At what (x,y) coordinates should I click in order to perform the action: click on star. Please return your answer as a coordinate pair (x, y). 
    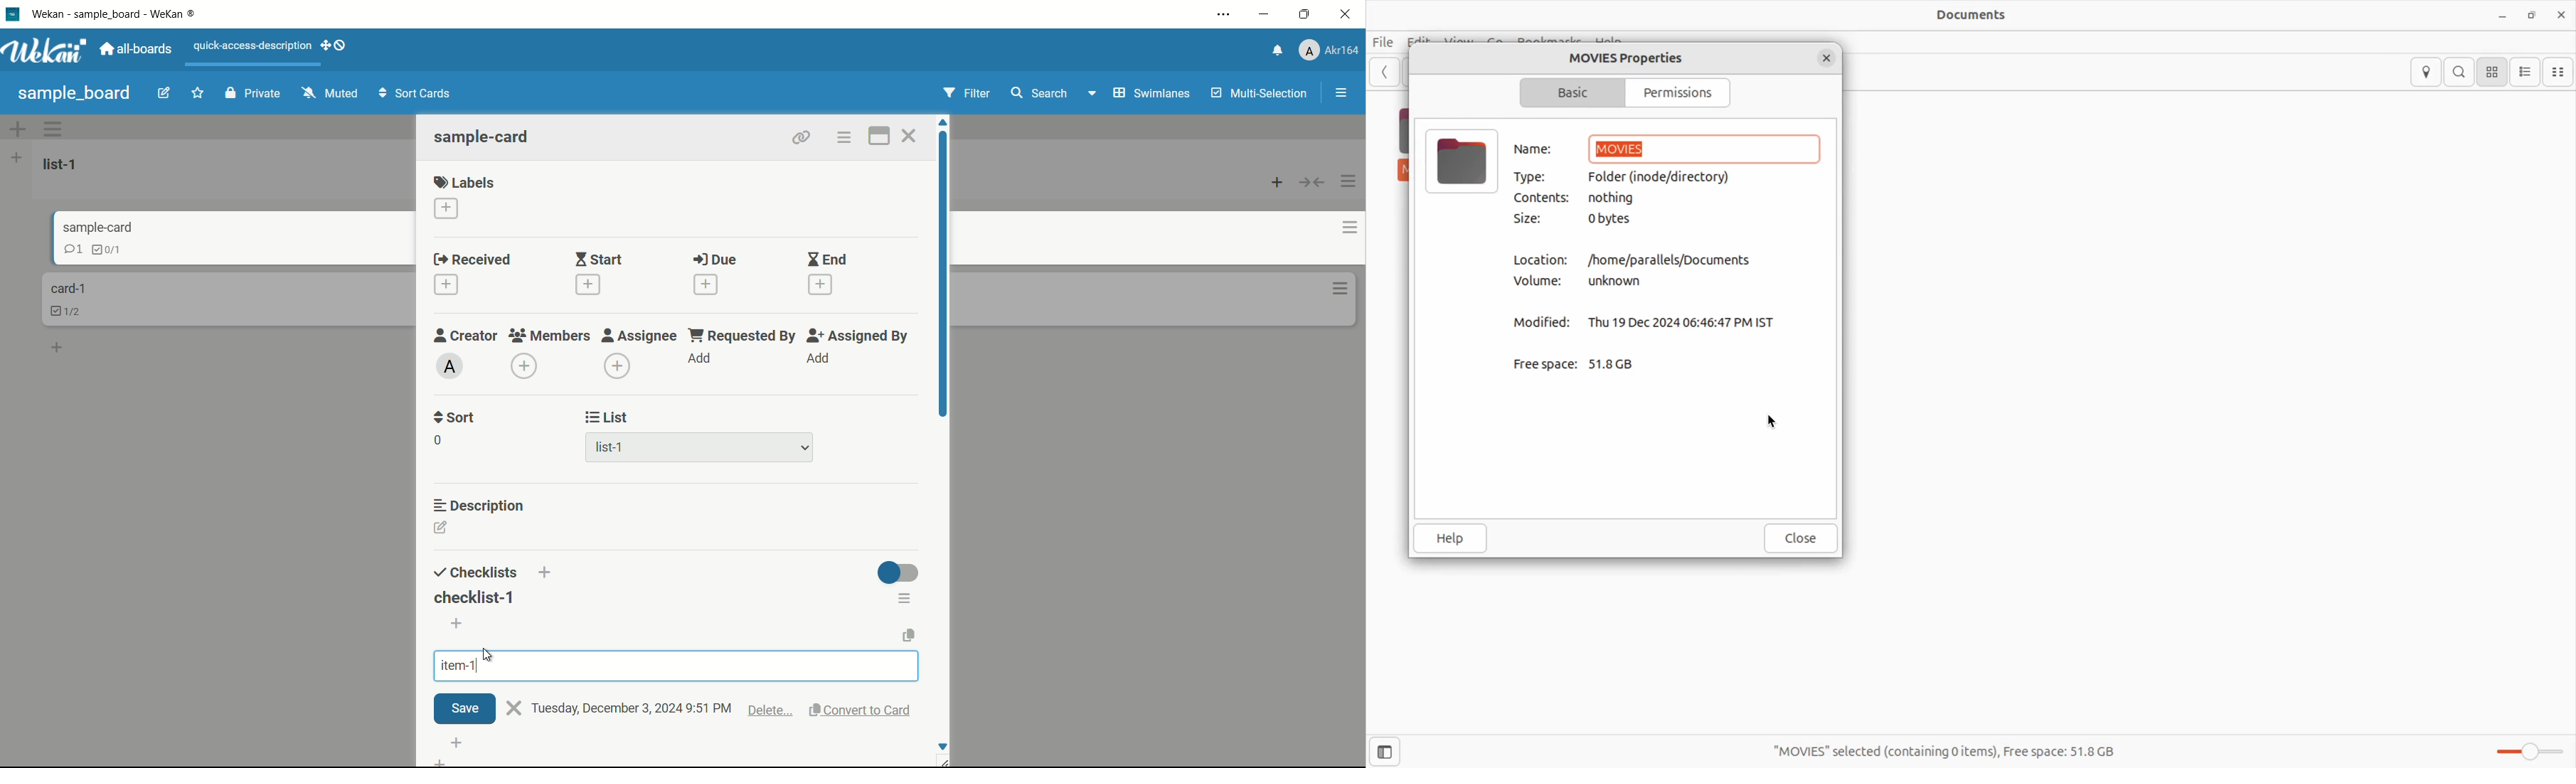
    Looking at the image, I should click on (197, 92).